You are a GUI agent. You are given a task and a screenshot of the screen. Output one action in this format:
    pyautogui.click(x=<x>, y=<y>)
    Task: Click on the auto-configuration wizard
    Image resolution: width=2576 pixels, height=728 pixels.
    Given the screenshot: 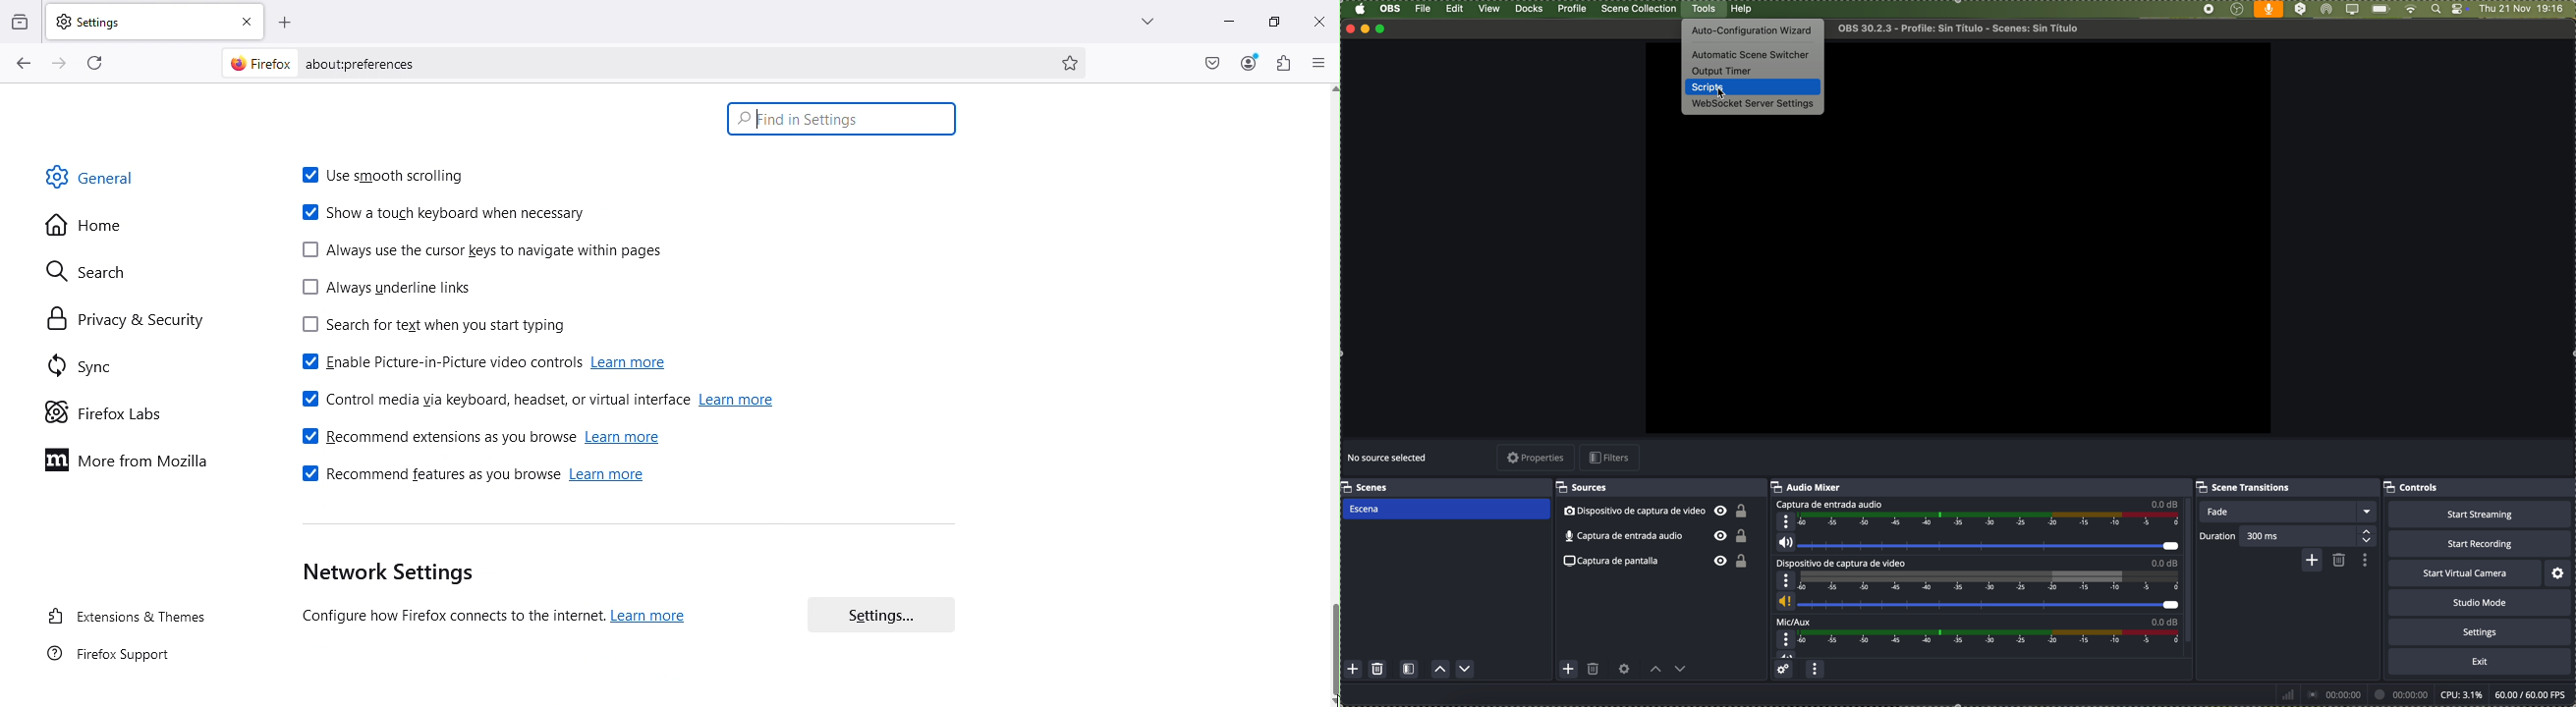 What is the action you would take?
    pyautogui.click(x=1752, y=32)
    